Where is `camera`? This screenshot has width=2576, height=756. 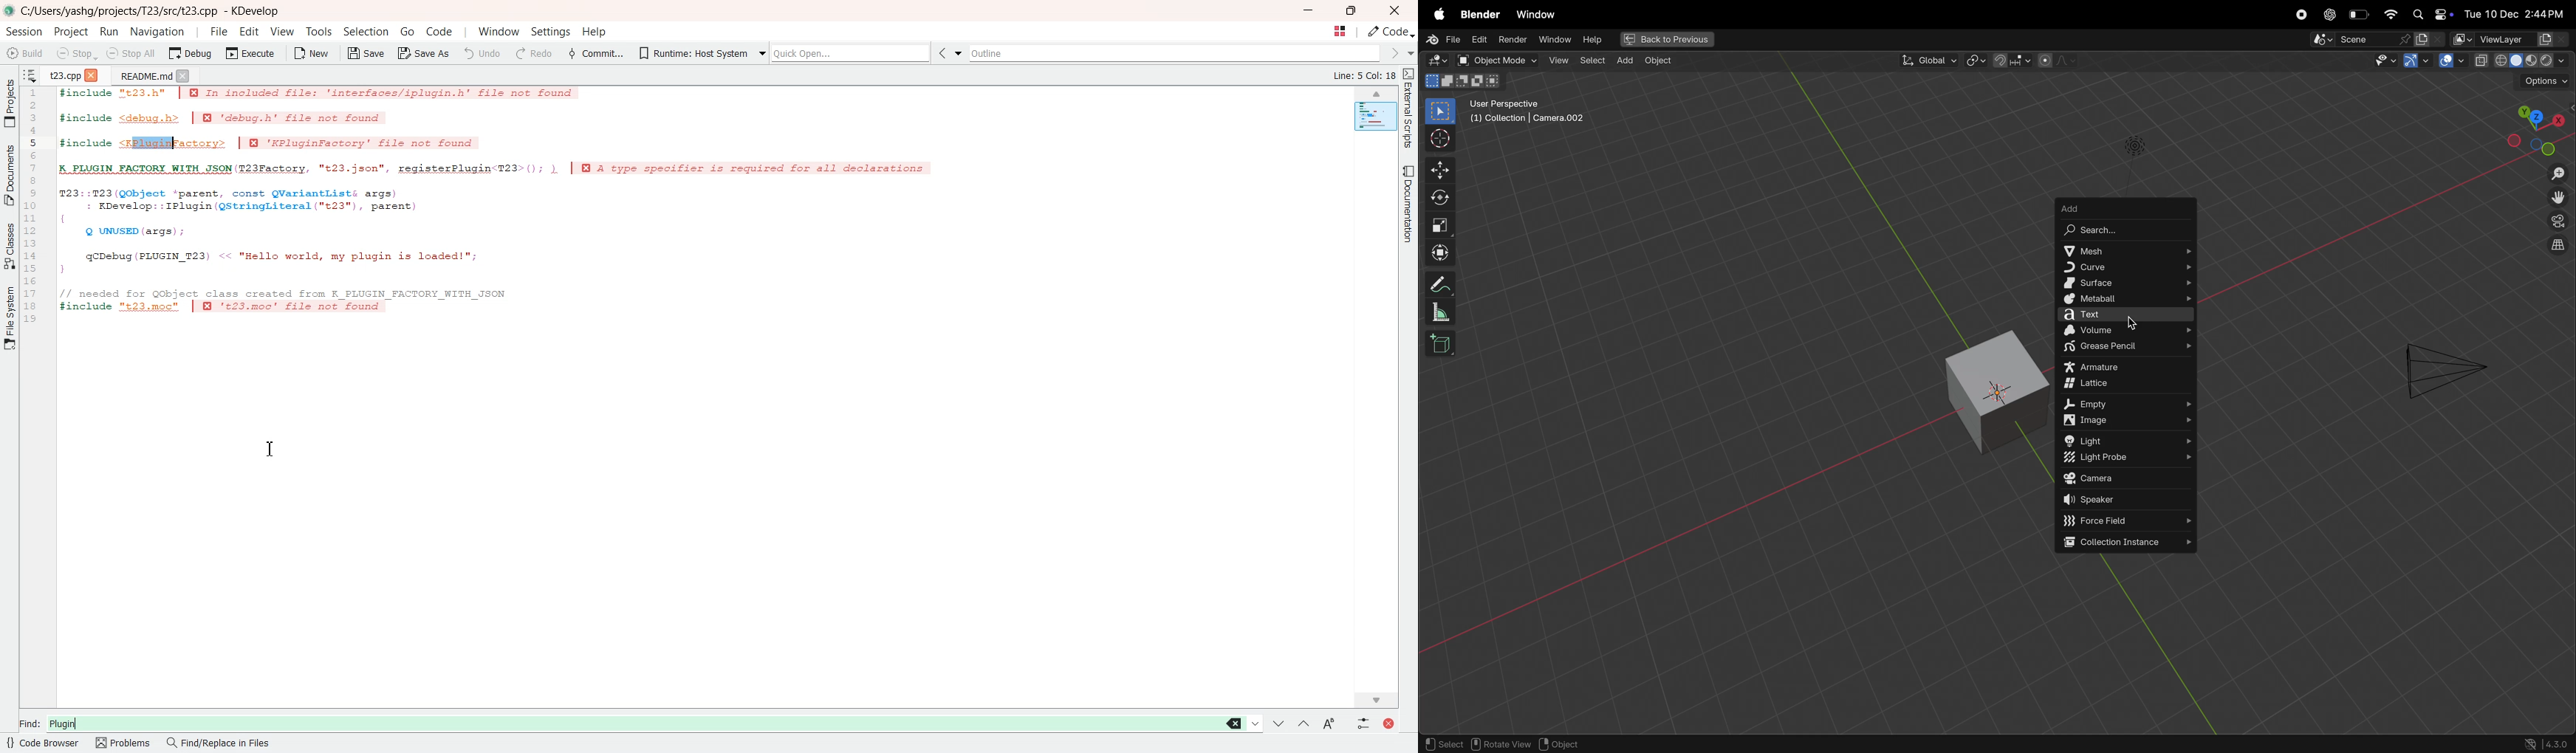
camera is located at coordinates (2127, 478).